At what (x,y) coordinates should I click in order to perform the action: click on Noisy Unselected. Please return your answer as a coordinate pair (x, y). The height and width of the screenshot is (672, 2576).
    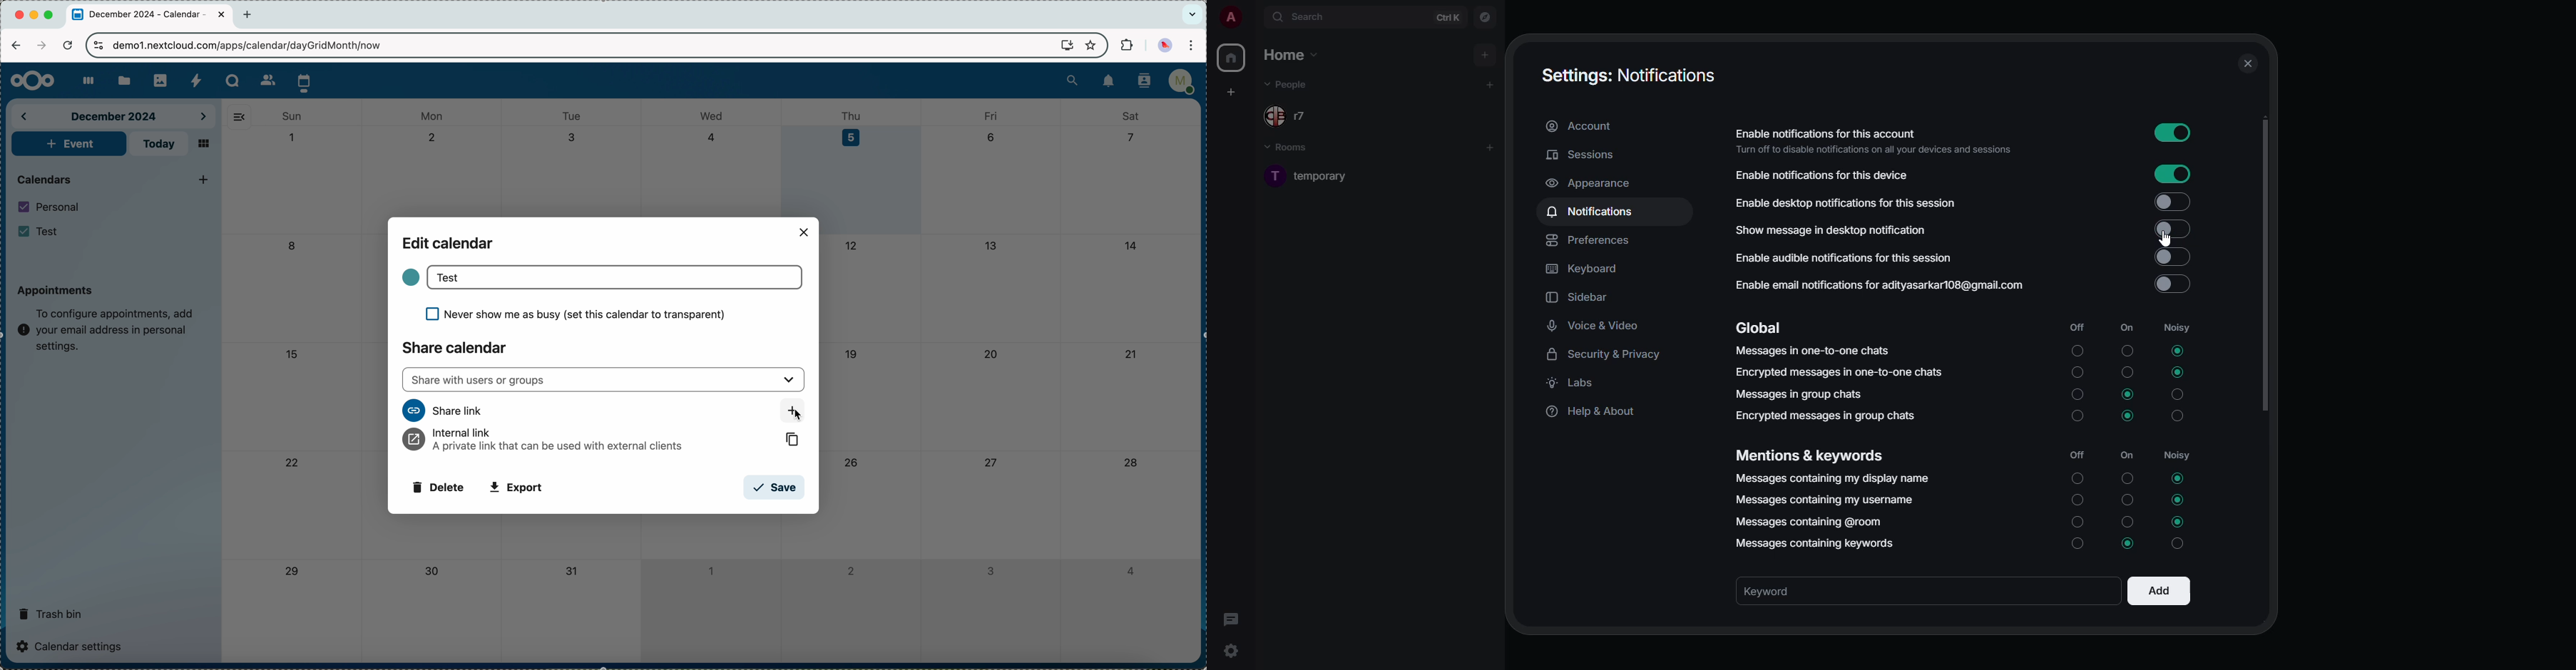
    Looking at the image, I should click on (2178, 417).